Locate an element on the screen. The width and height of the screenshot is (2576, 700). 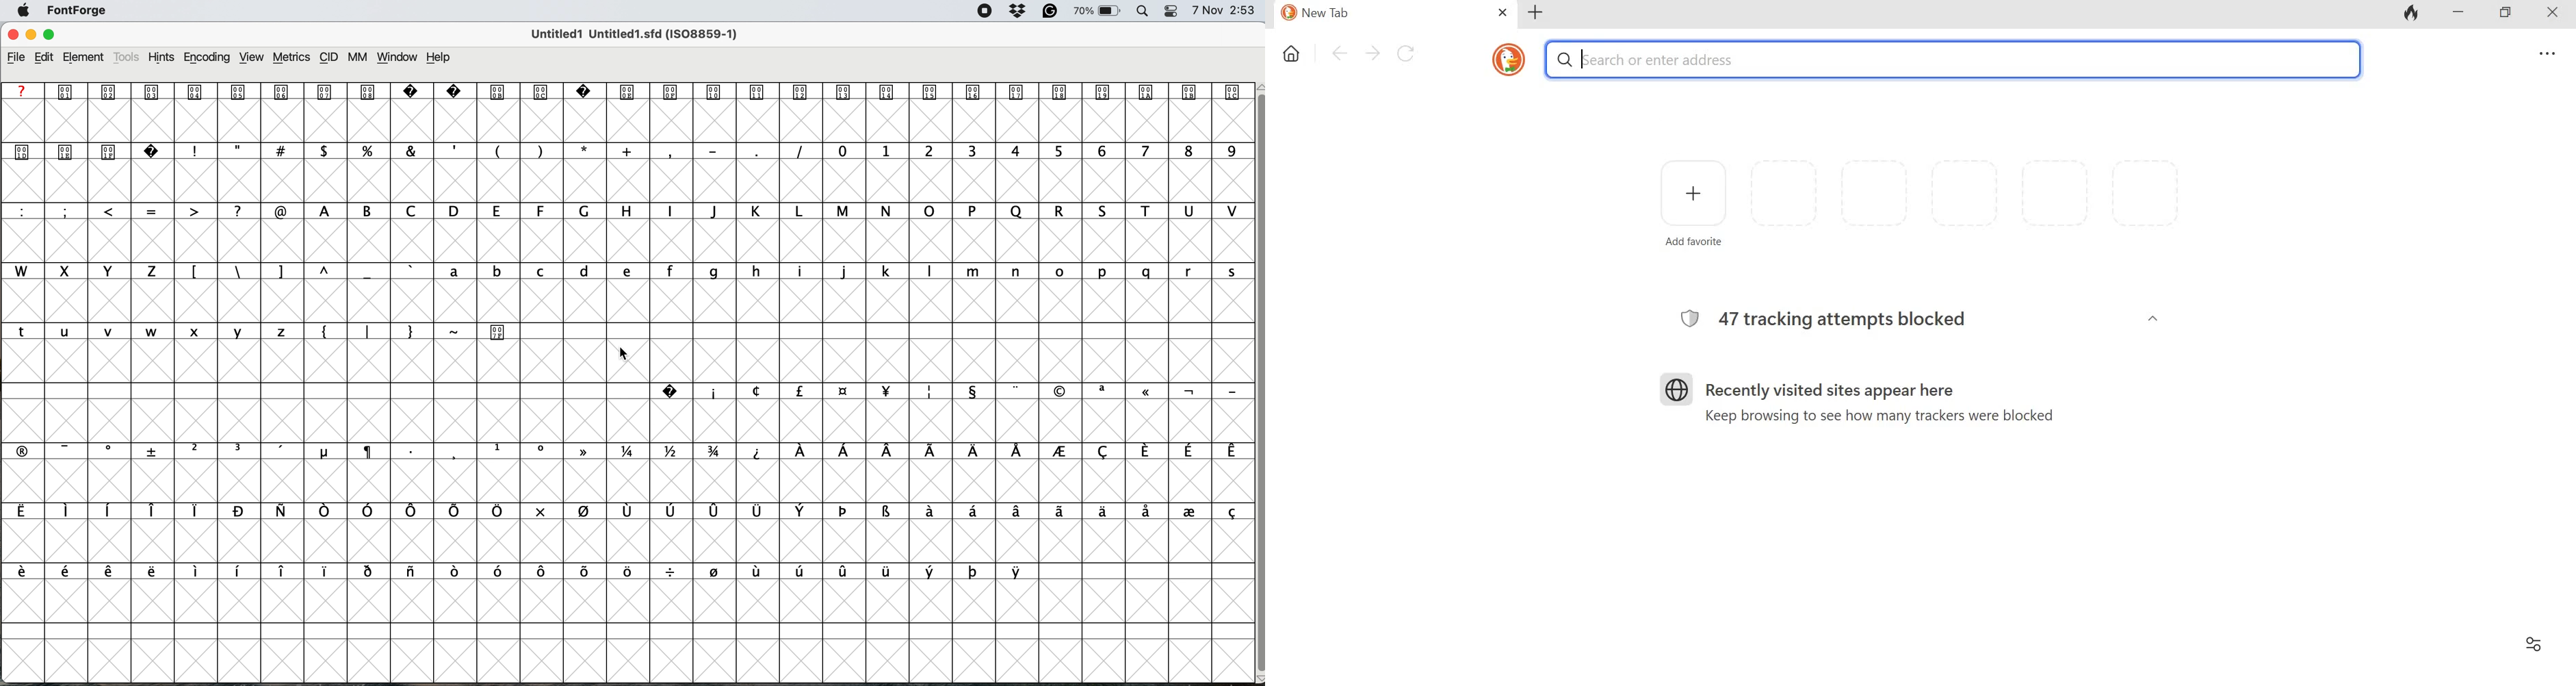
vertical scroll bar is located at coordinates (1254, 380).